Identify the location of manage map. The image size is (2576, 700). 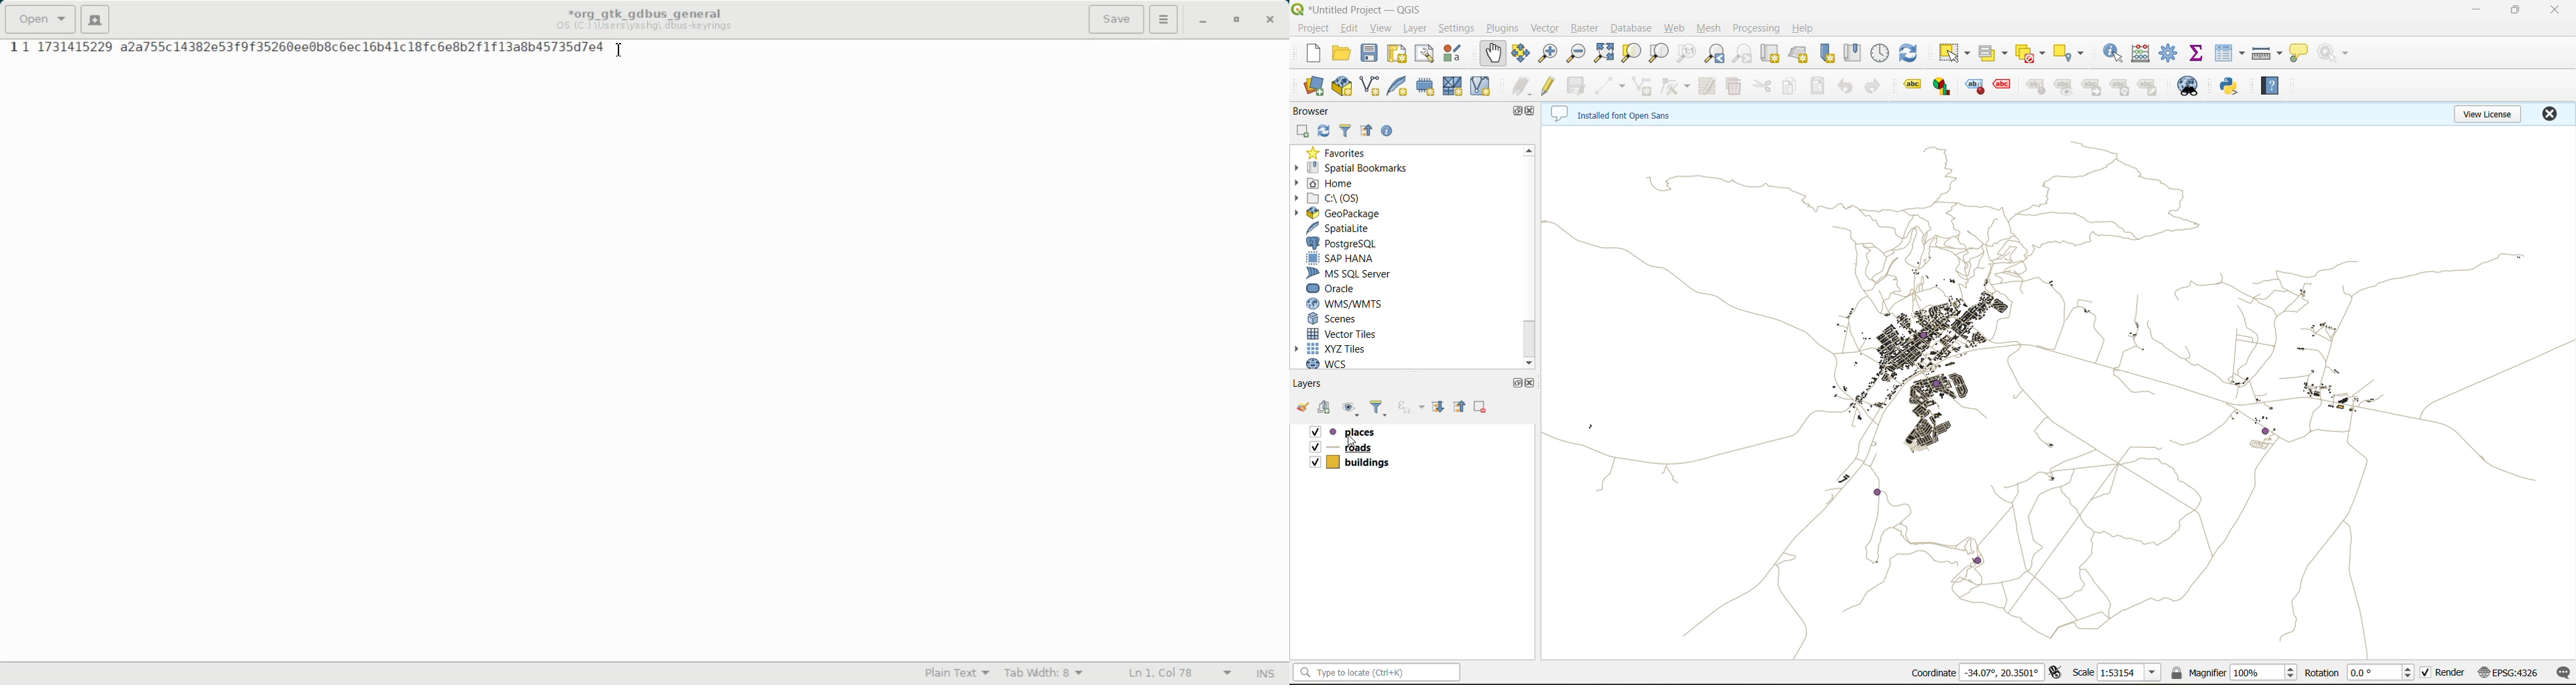
(1350, 407).